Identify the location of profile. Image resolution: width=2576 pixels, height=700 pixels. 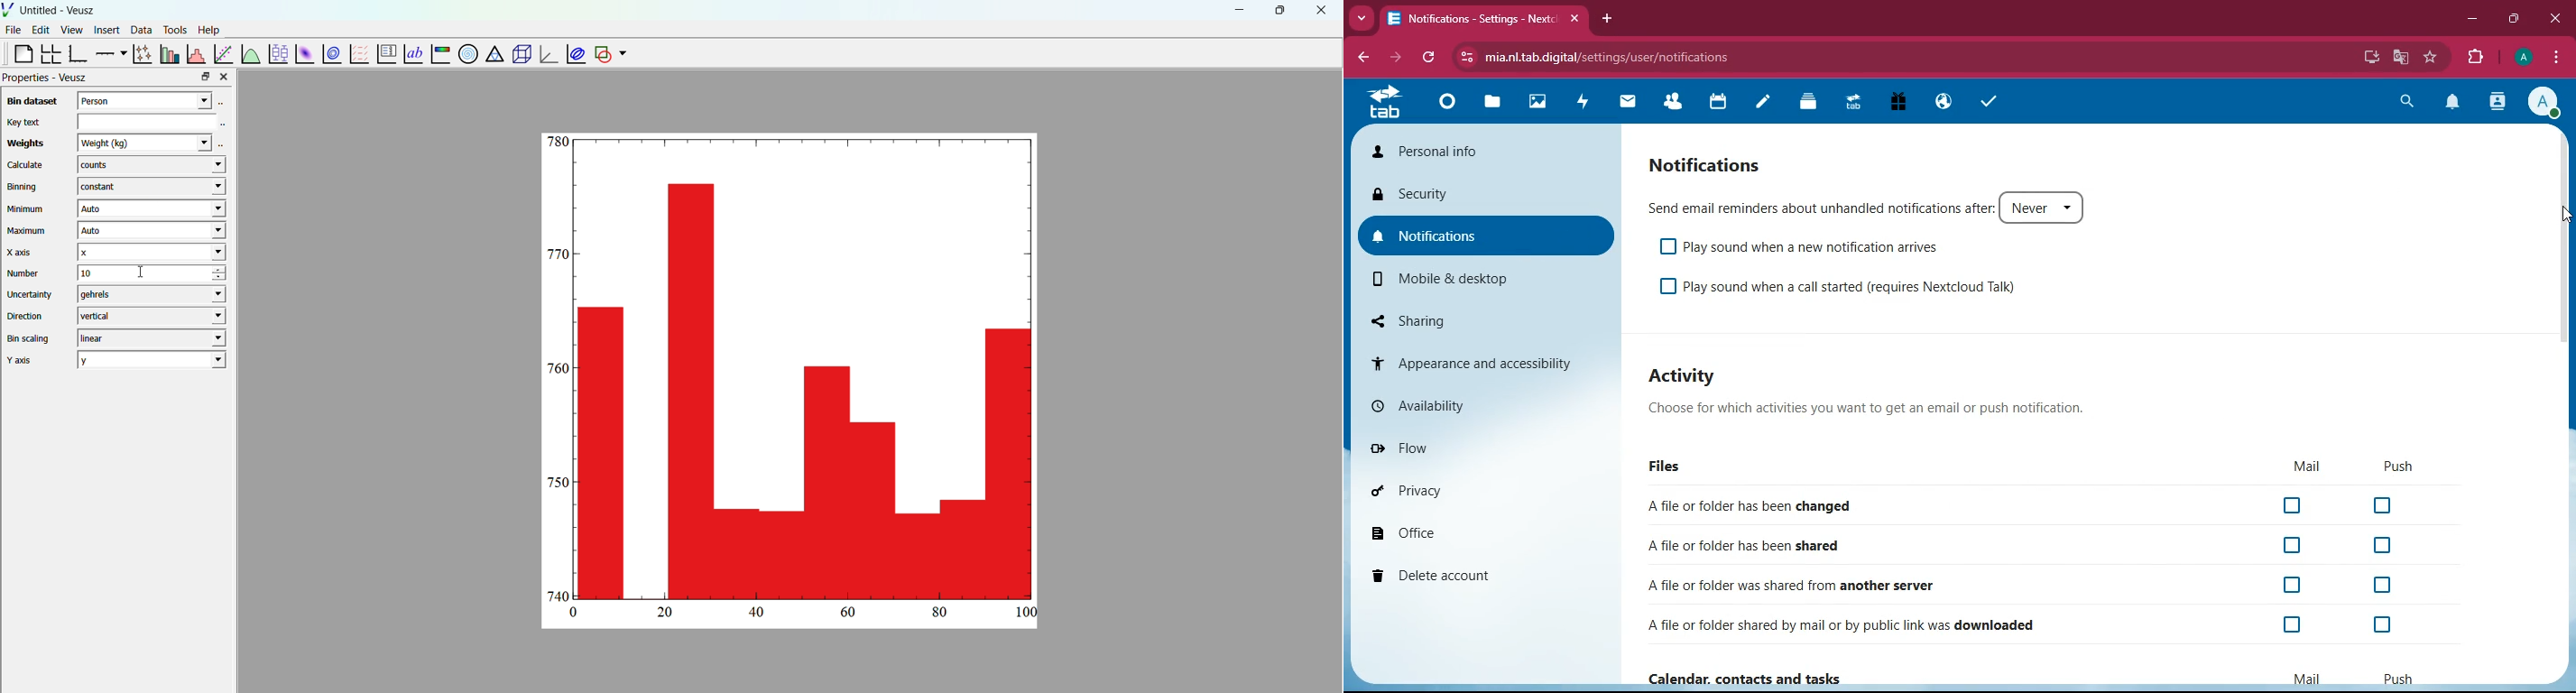
(2544, 103).